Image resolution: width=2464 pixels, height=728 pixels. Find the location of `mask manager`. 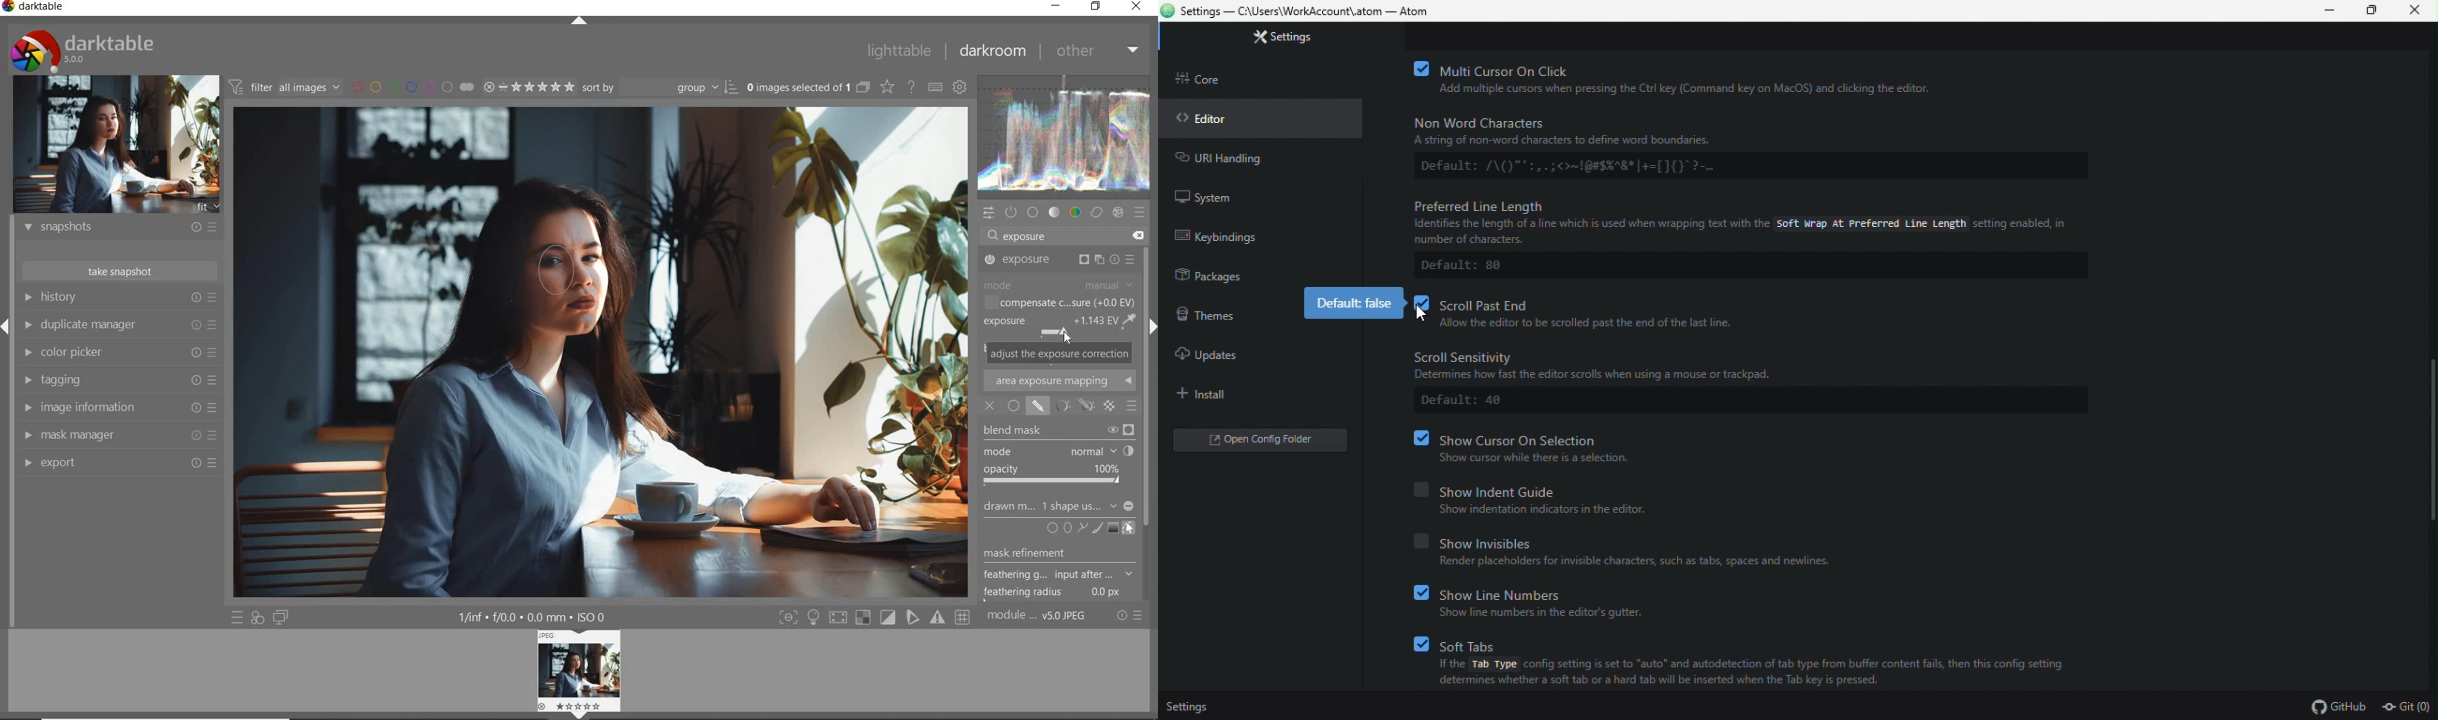

mask manager is located at coordinates (117, 434).